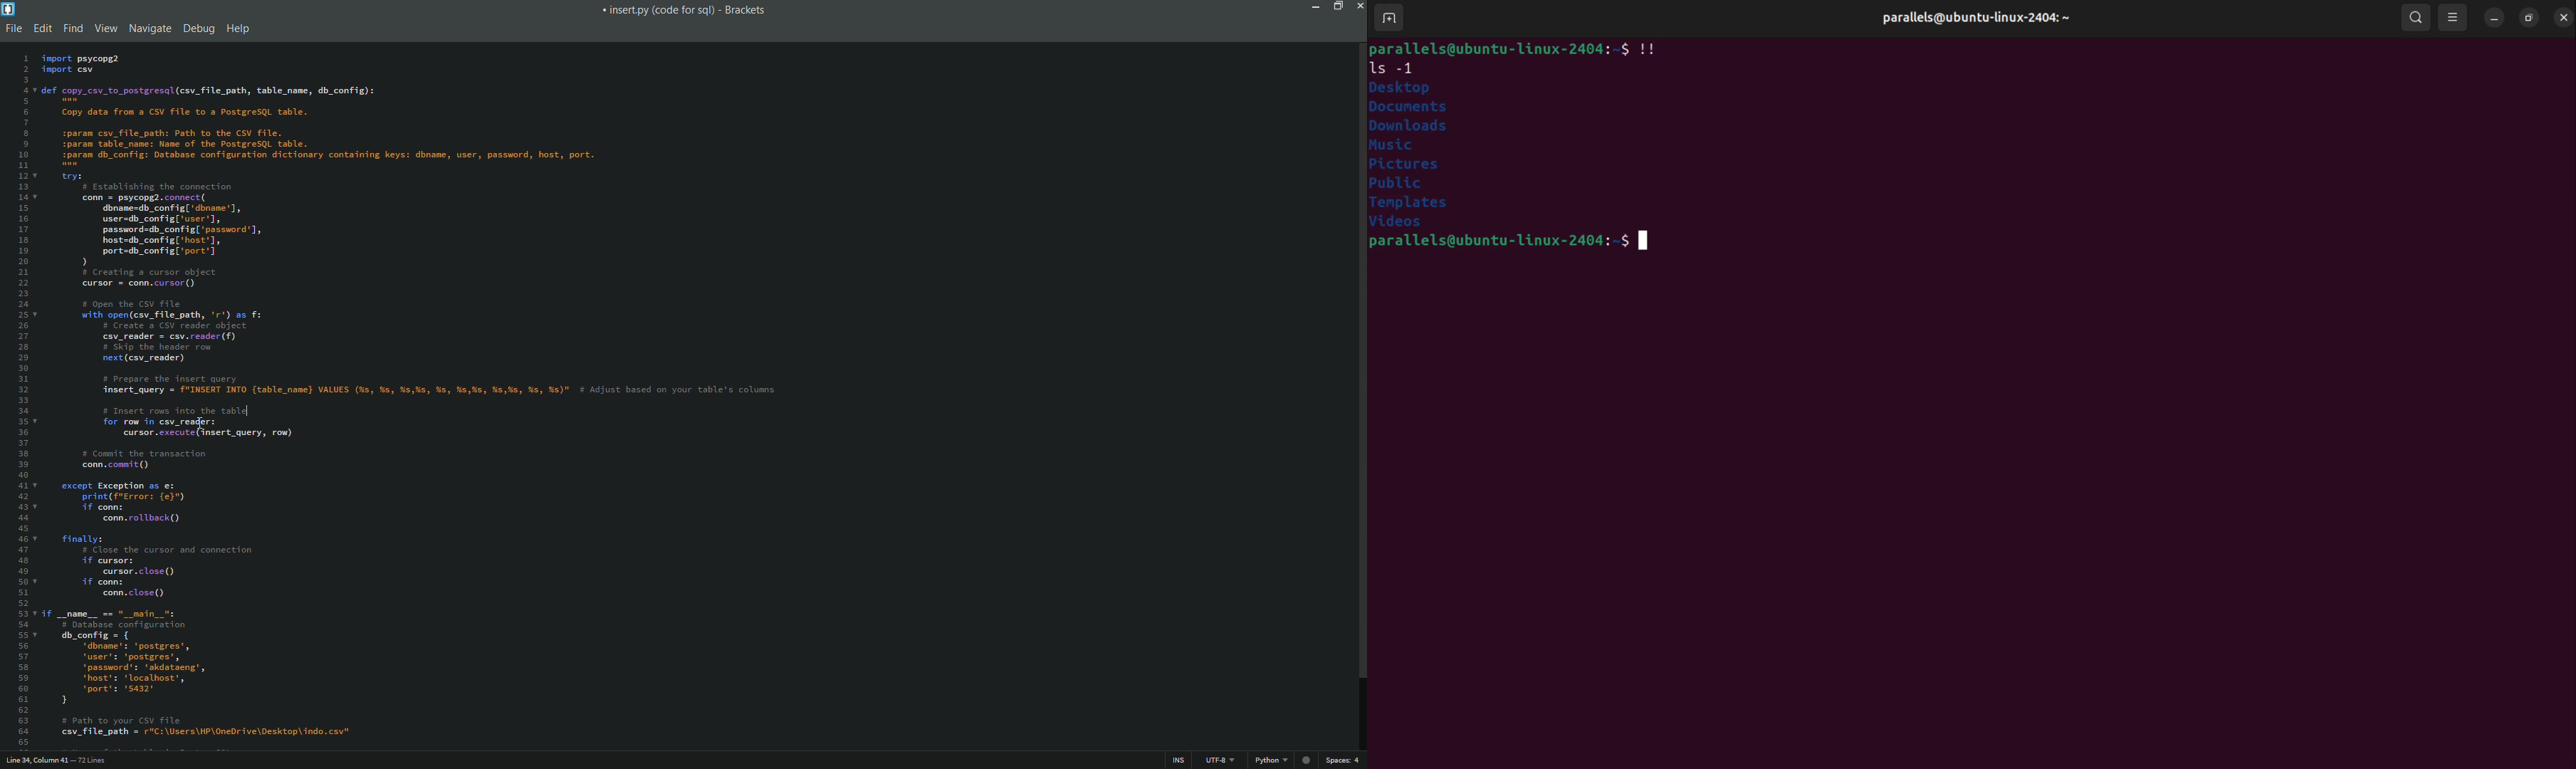 Image resolution: width=2576 pixels, height=784 pixels. I want to click on resize, so click(2532, 18).